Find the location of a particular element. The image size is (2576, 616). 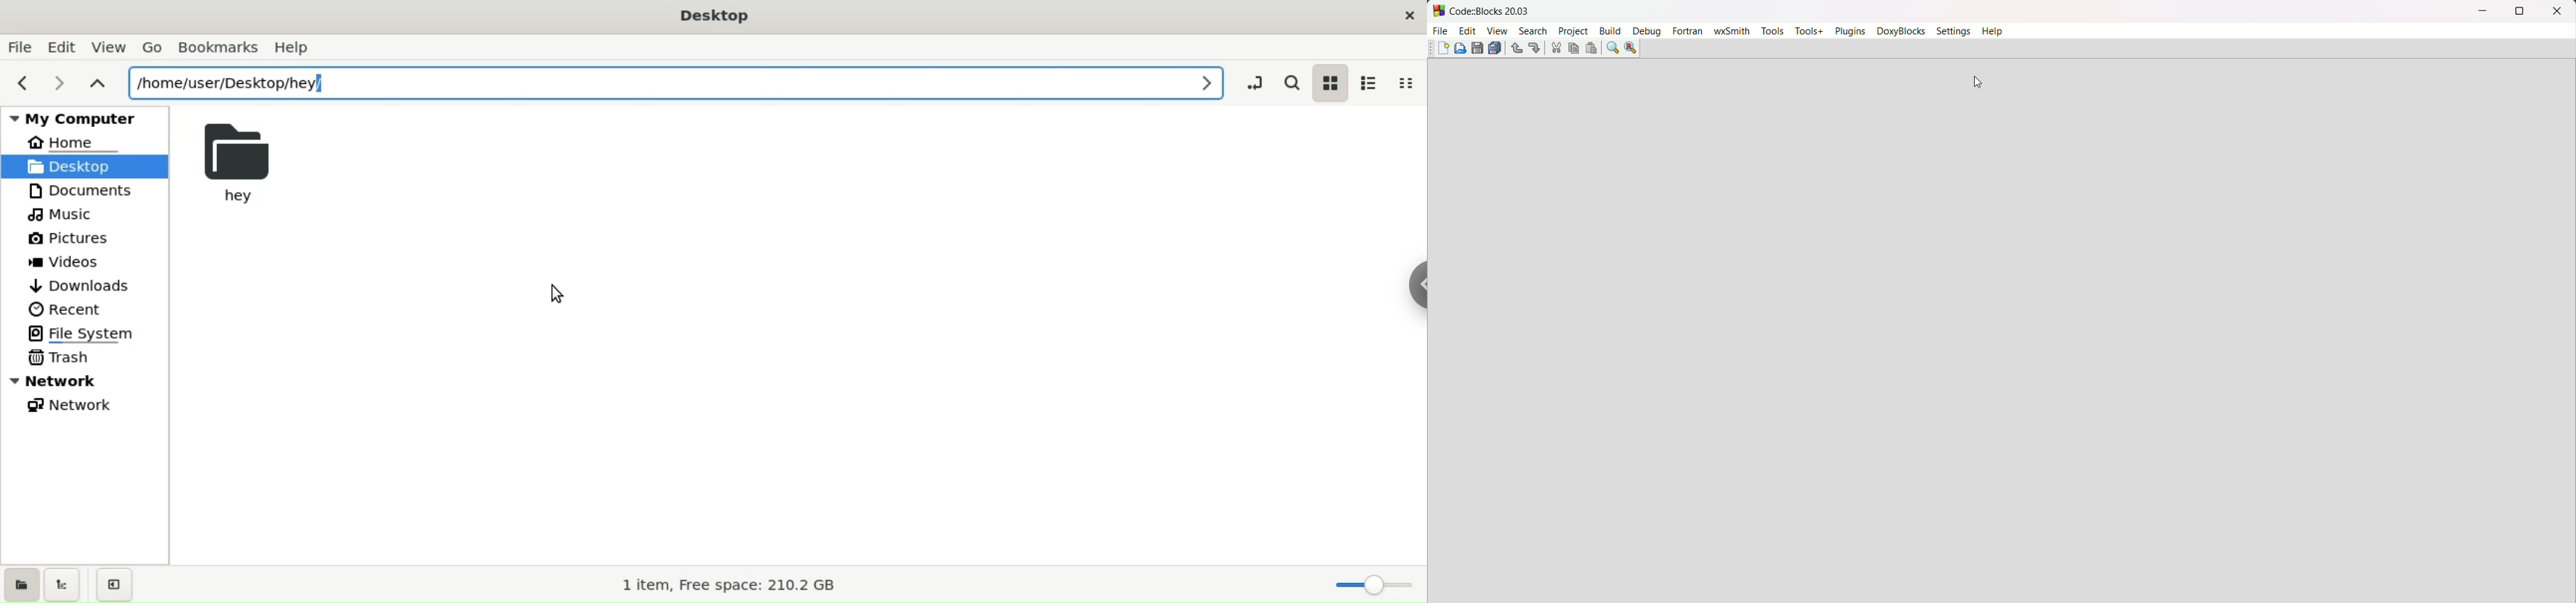

edit is located at coordinates (1468, 31).